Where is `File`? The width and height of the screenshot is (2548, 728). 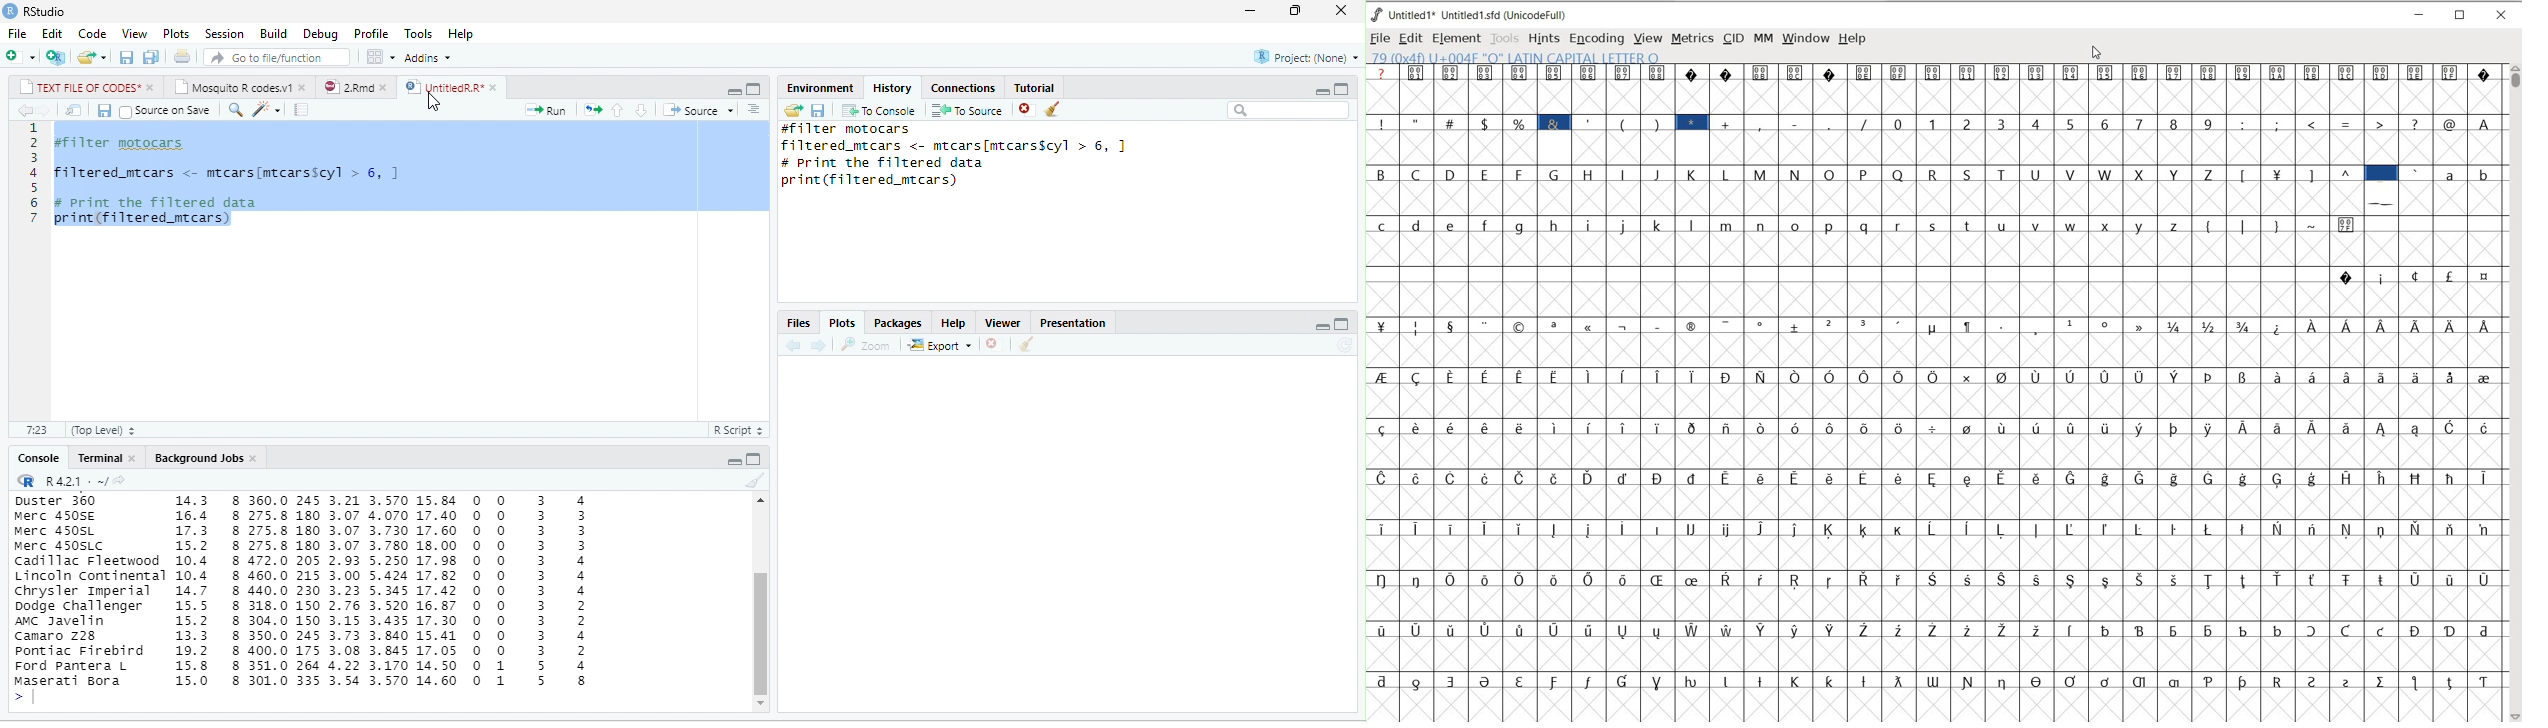
File is located at coordinates (17, 33).